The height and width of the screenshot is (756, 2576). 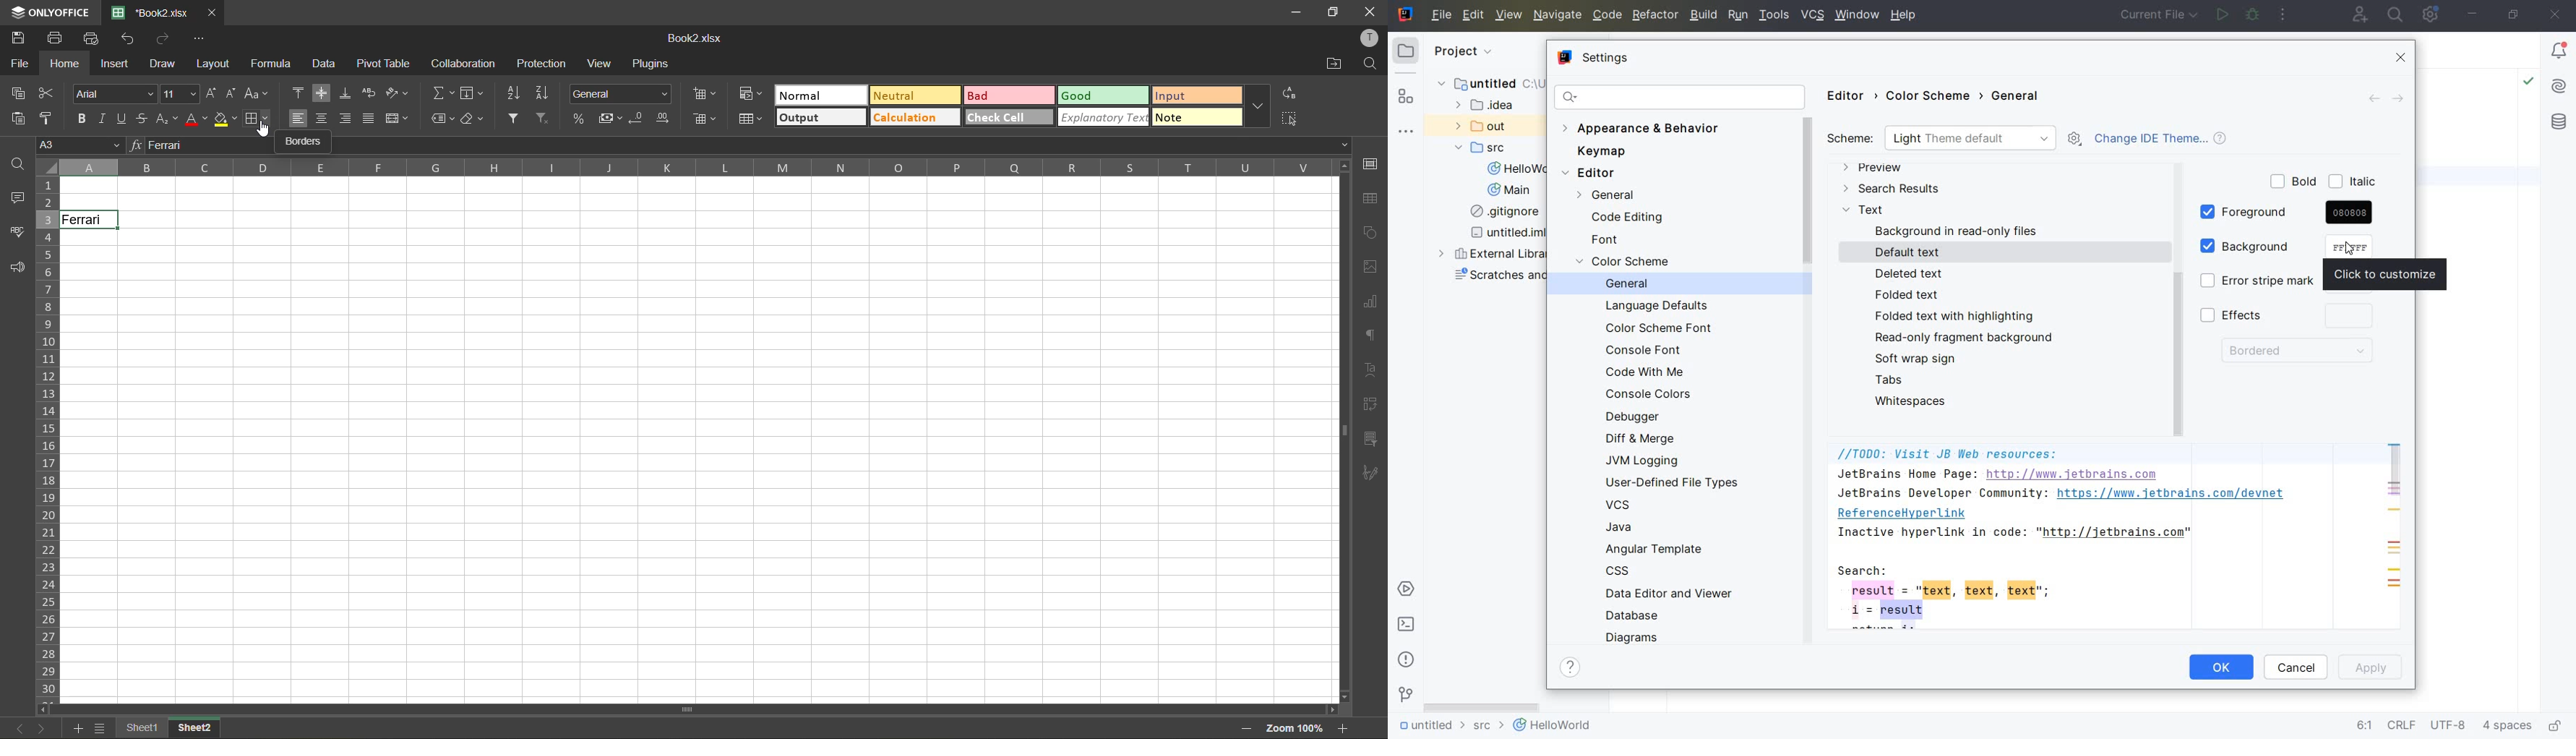 What do you see at coordinates (1289, 94) in the screenshot?
I see `replace` at bounding box center [1289, 94].